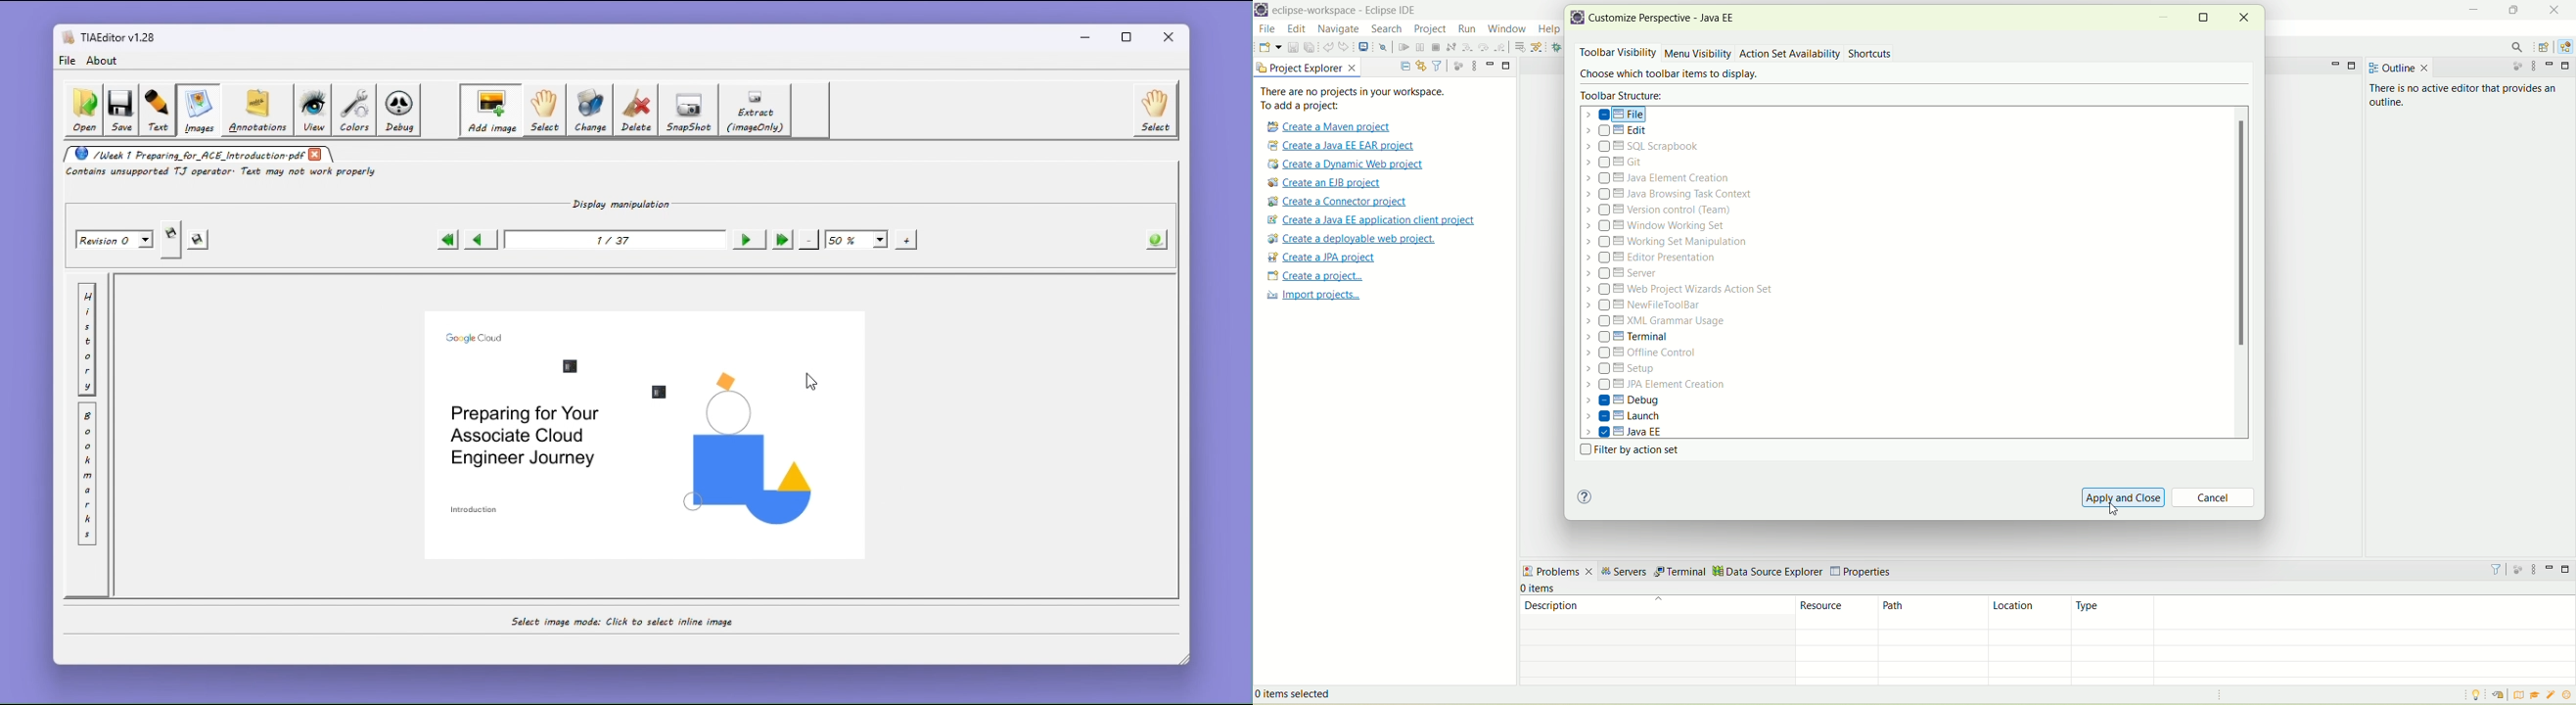 This screenshot has width=2576, height=728. What do you see at coordinates (1507, 66) in the screenshot?
I see `maximize` at bounding box center [1507, 66].